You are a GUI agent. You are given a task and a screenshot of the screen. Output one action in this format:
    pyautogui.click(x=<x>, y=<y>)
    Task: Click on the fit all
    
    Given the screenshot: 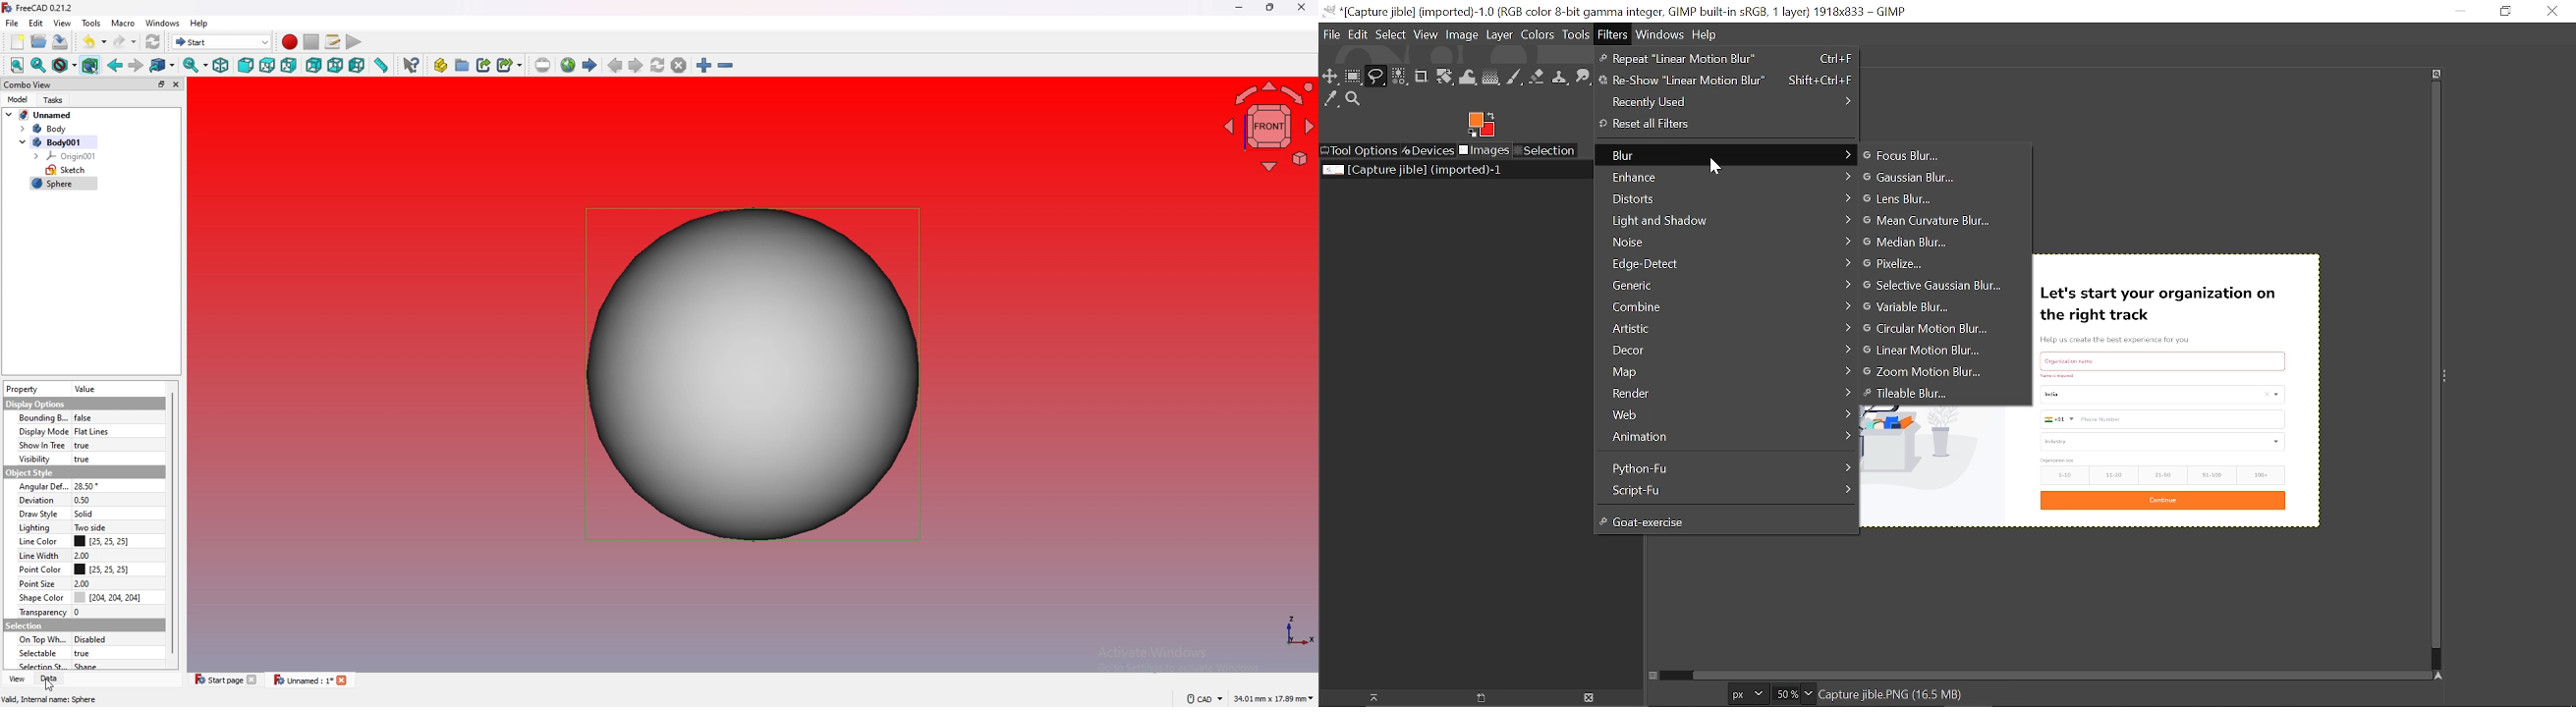 What is the action you would take?
    pyautogui.click(x=17, y=66)
    